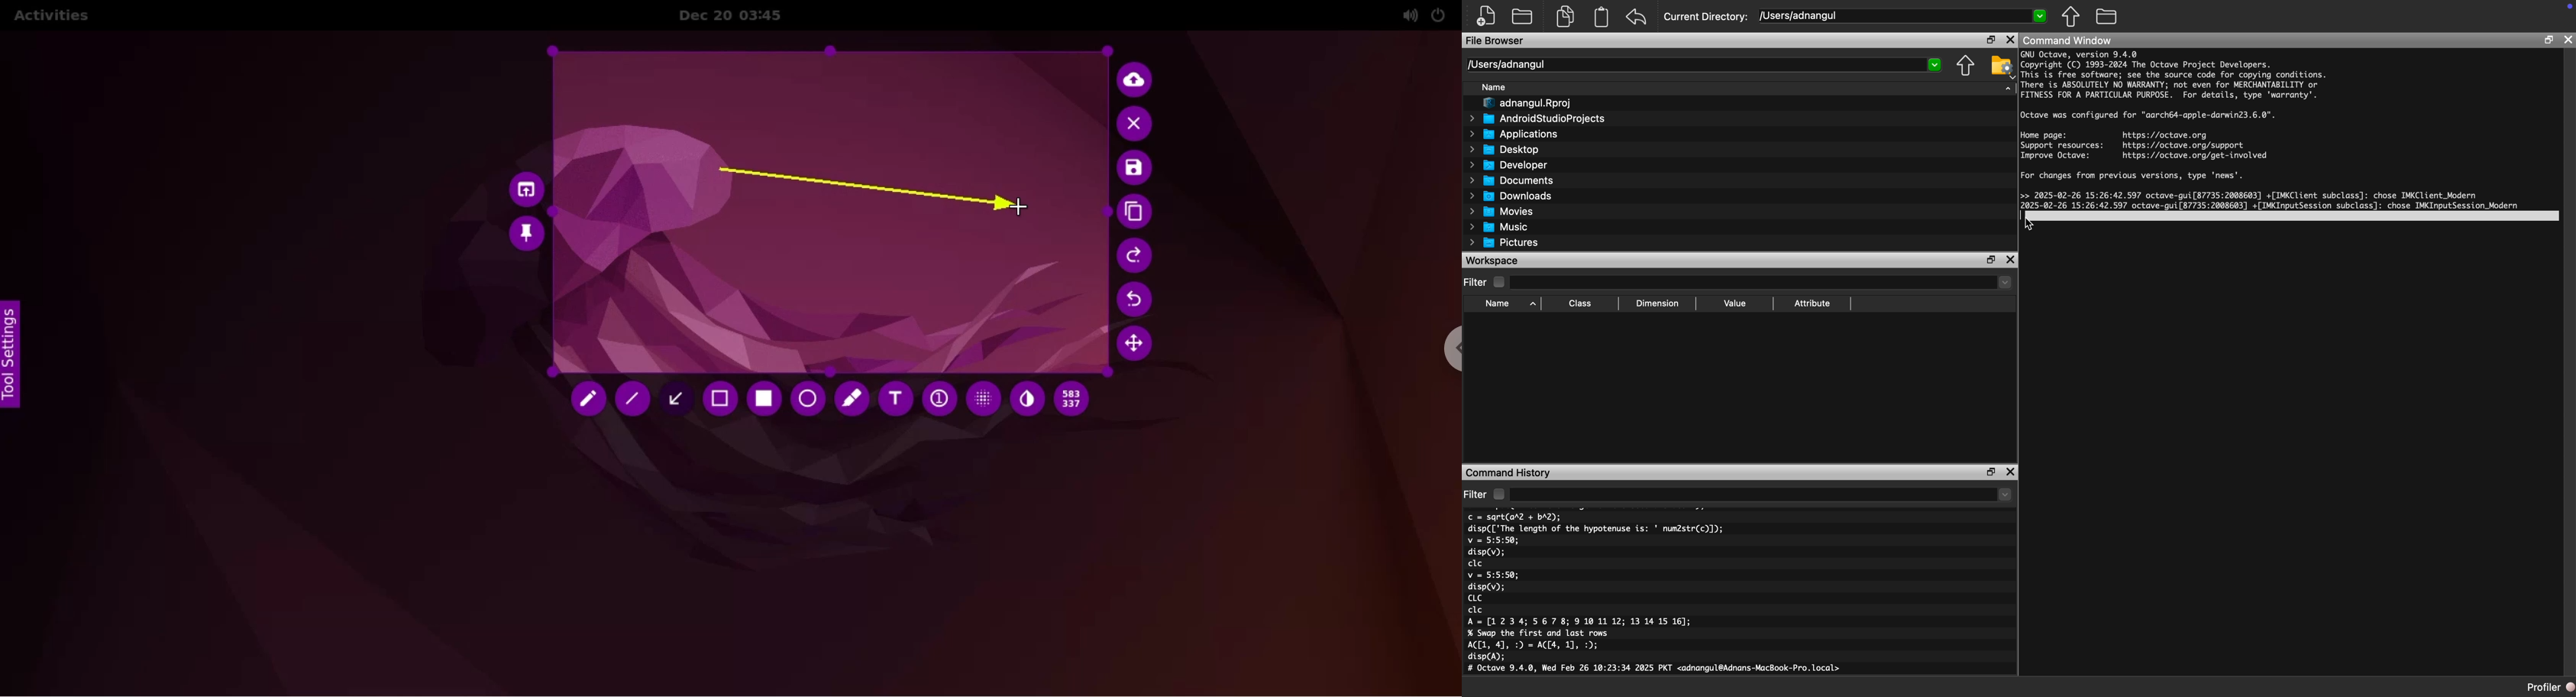  Describe the element at coordinates (17, 355) in the screenshot. I see `tool settings` at that location.